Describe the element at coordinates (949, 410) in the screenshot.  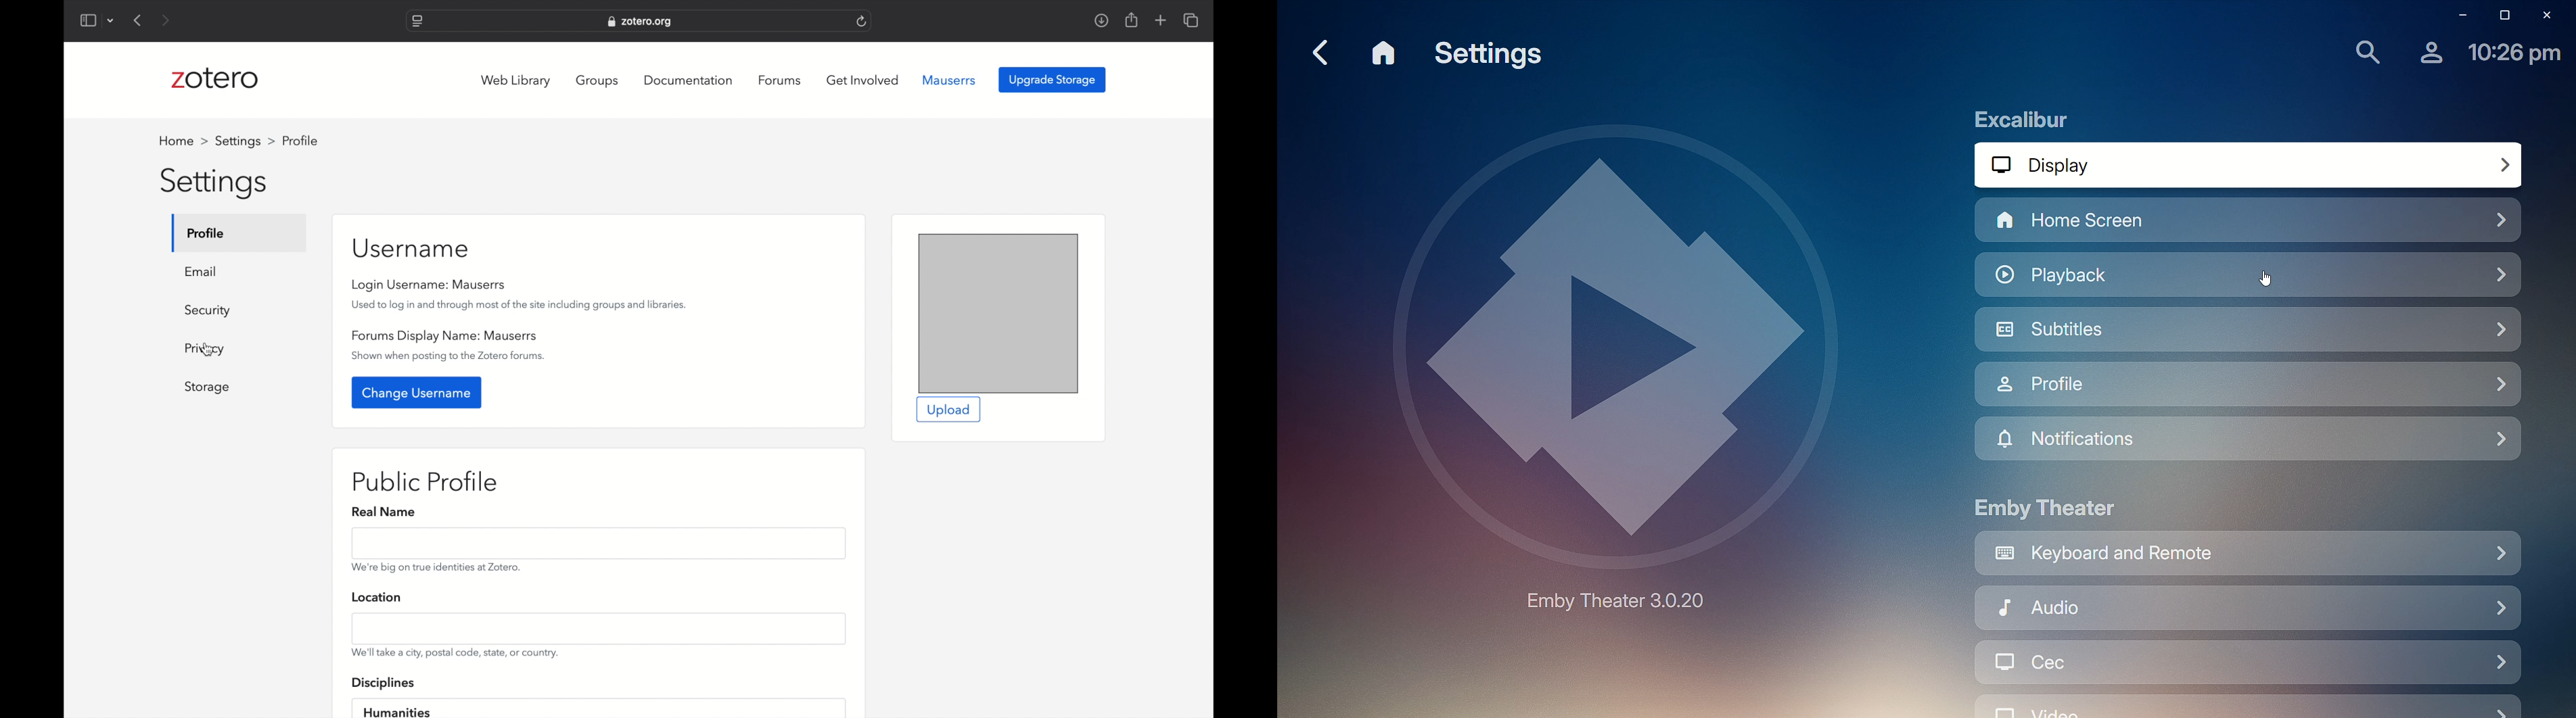
I see `upload` at that location.